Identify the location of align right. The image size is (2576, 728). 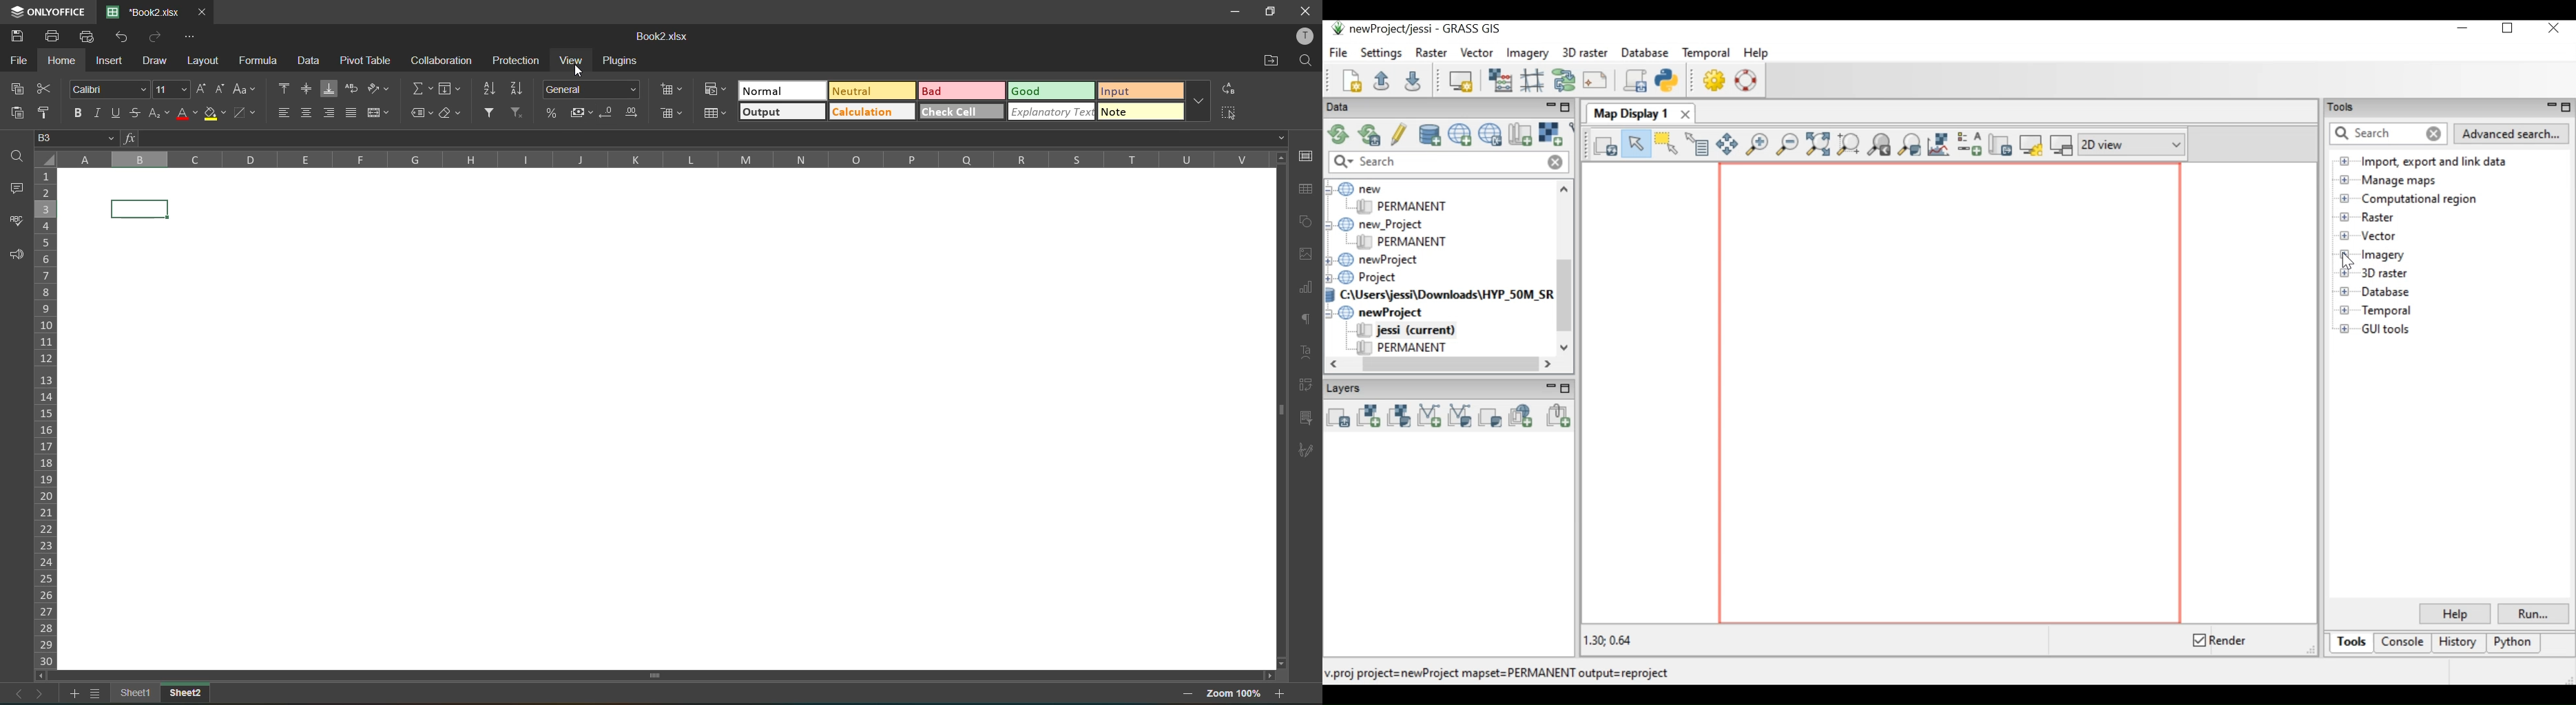
(332, 115).